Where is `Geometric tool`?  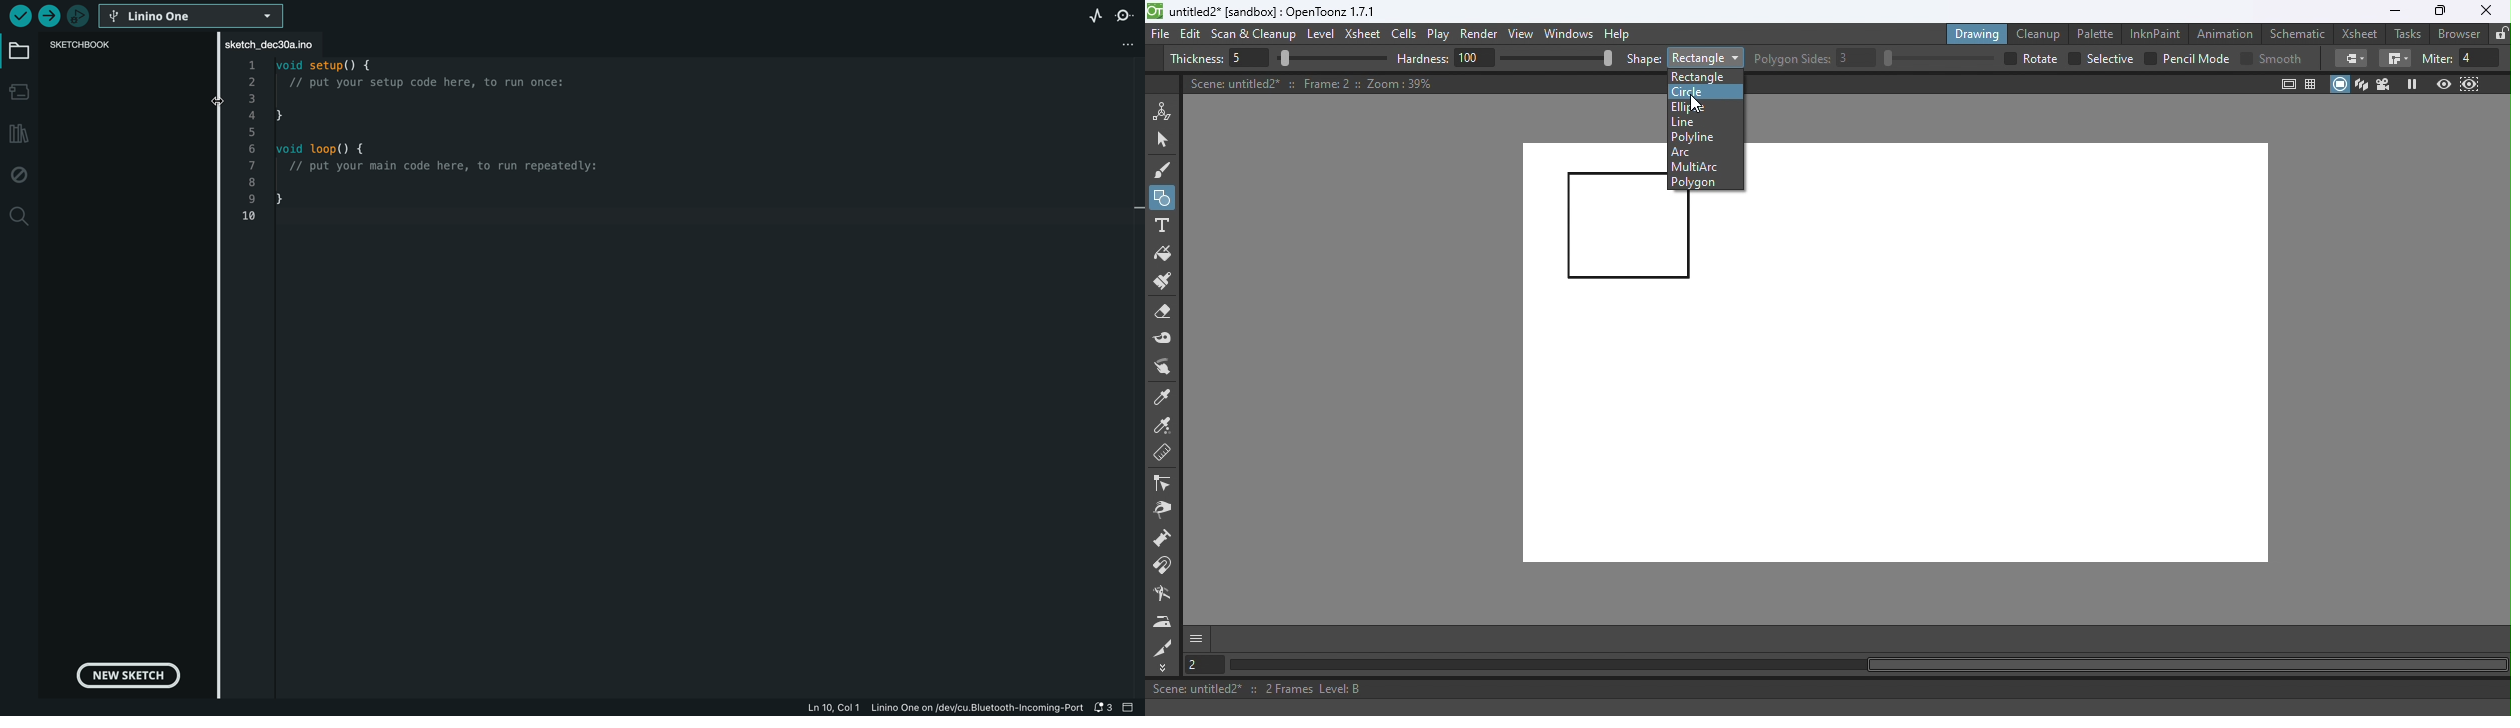
Geometric tool is located at coordinates (1164, 198).